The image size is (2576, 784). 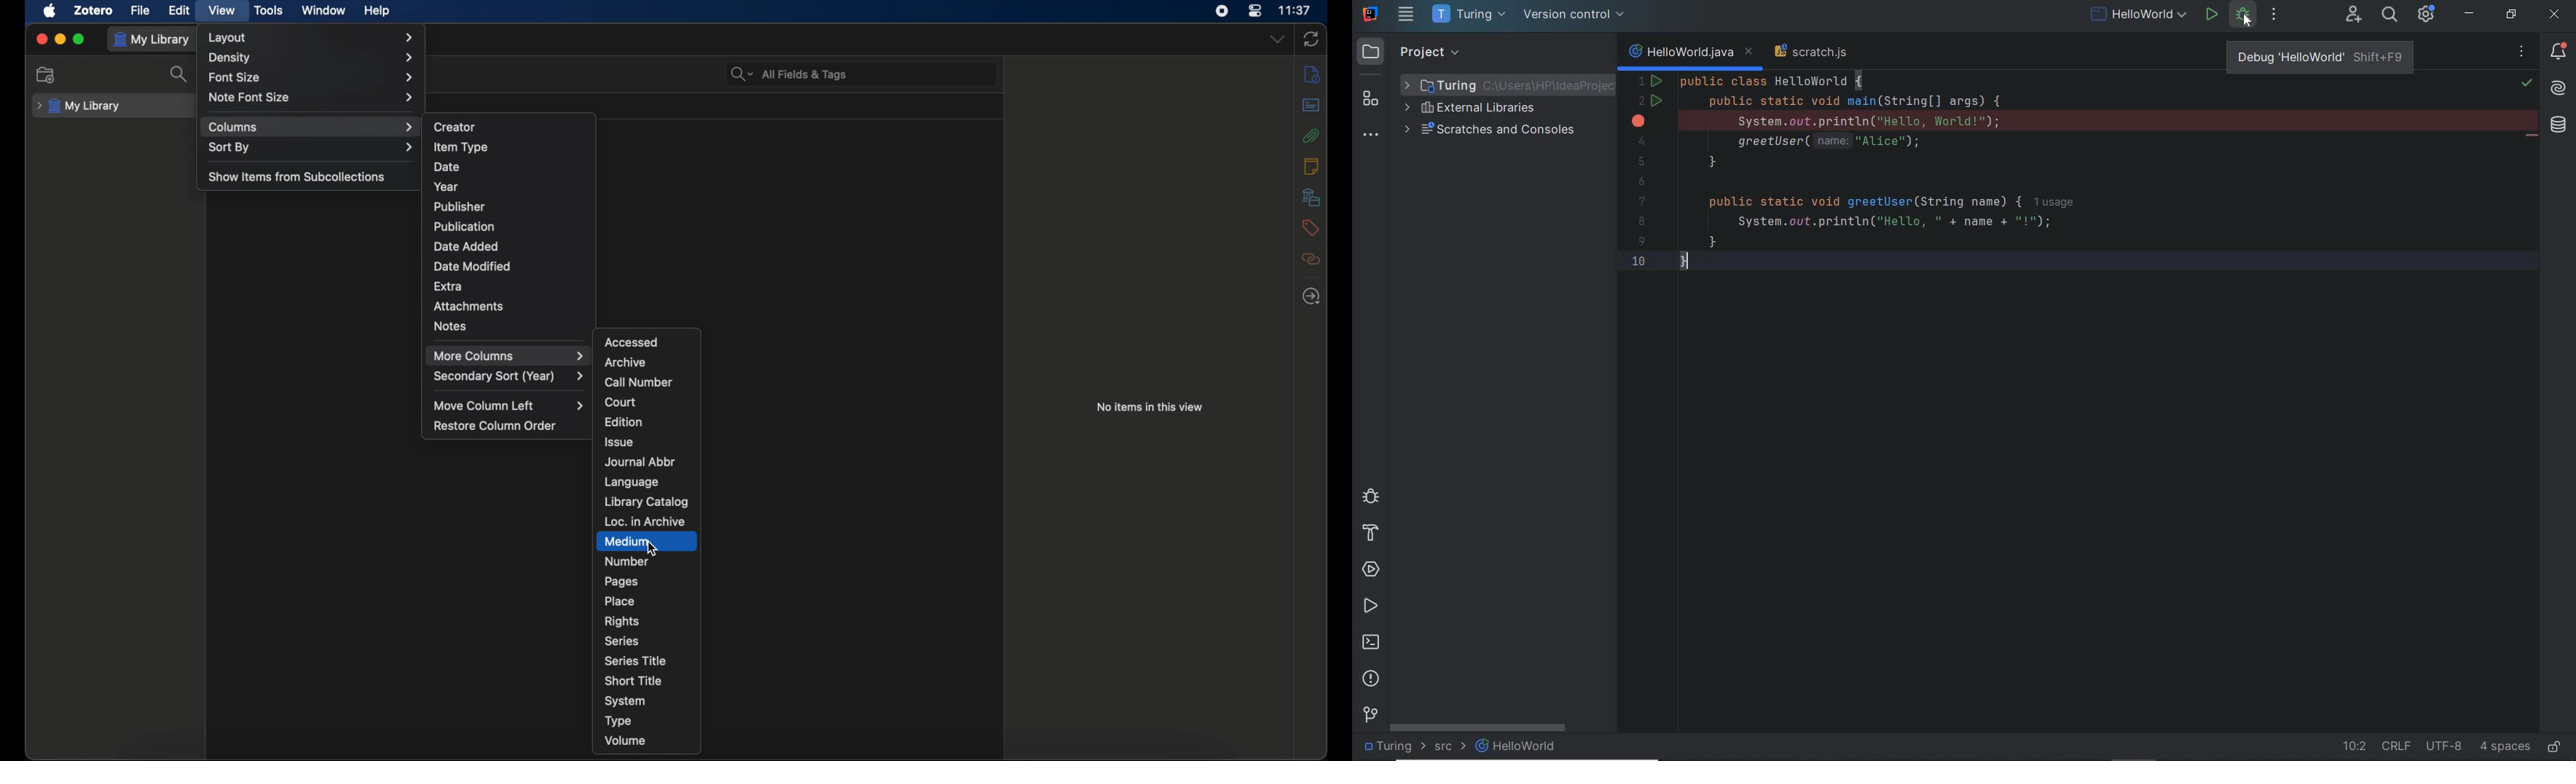 What do you see at coordinates (1311, 165) in the screenshot?
I see `notes` at bounding box center [1311, 165].